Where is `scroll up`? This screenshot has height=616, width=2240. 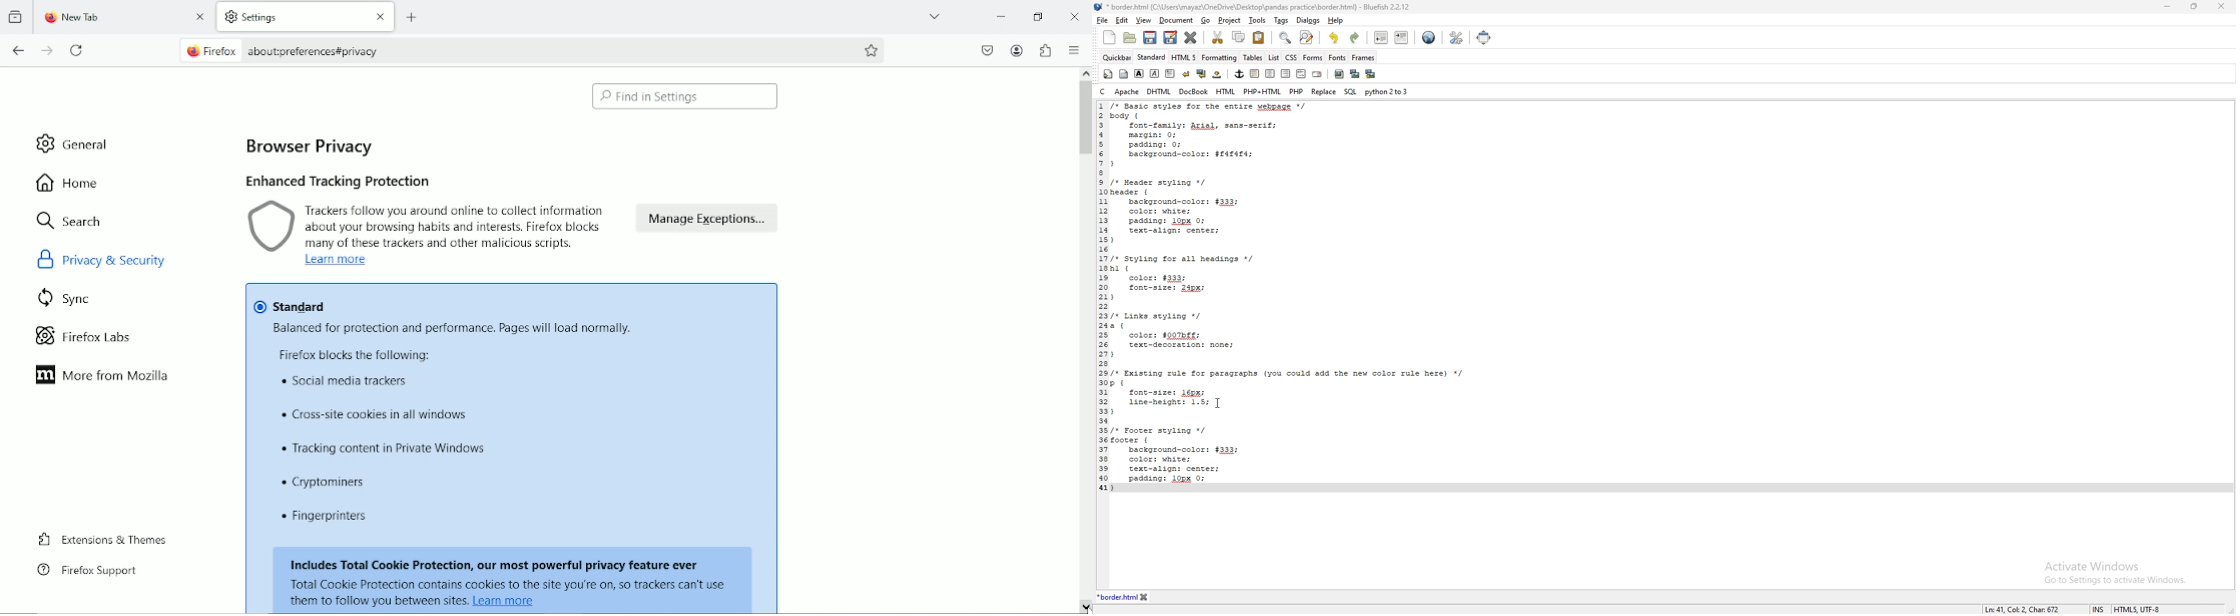 scroll up is located at coordinates (1084, 73).